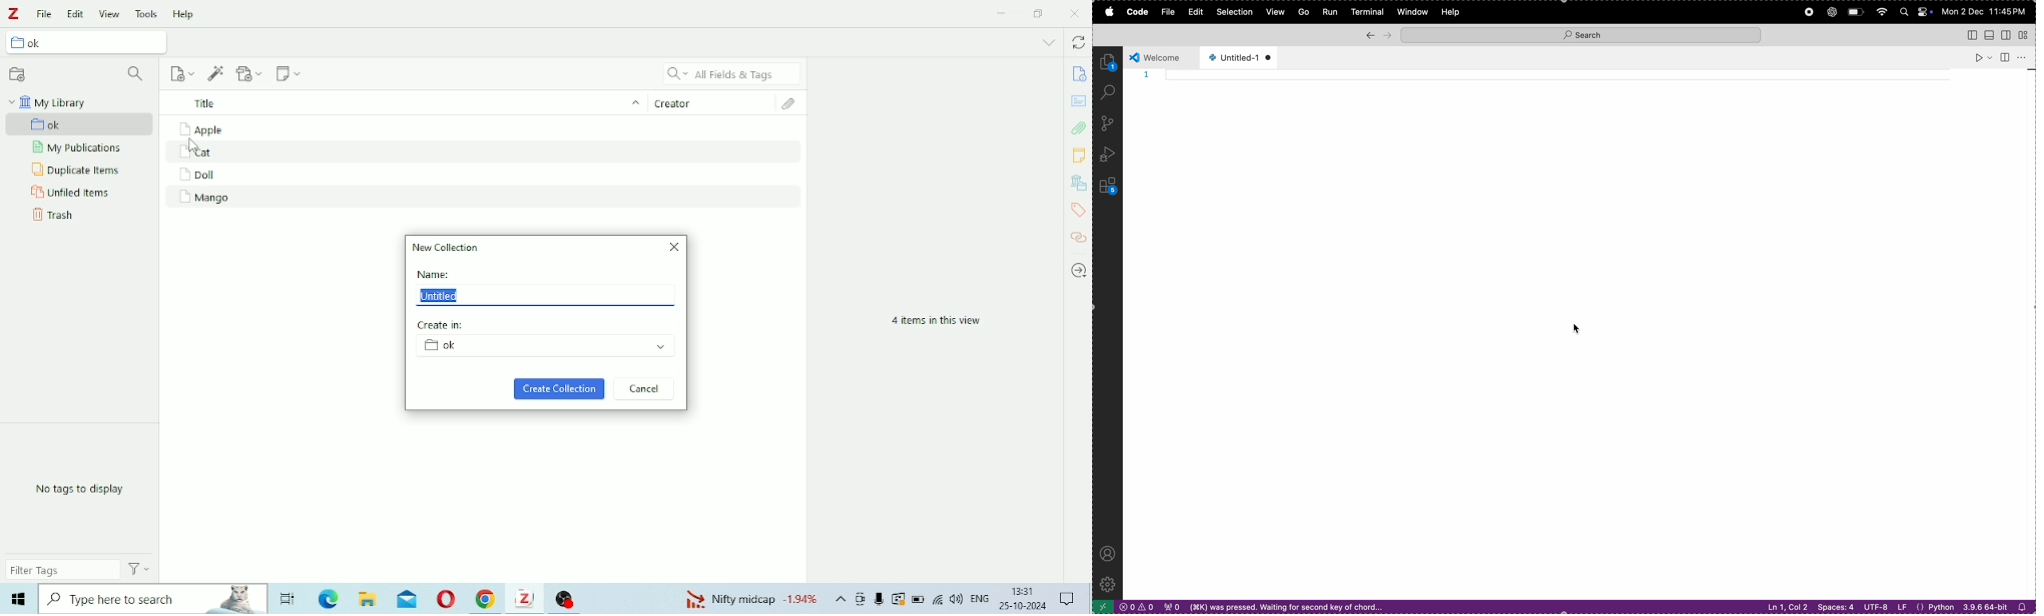 This screenshot has height=616, width=2044. Describe the element at coordinates (1080, 237) in the screenshot. I see `Related` at that location.